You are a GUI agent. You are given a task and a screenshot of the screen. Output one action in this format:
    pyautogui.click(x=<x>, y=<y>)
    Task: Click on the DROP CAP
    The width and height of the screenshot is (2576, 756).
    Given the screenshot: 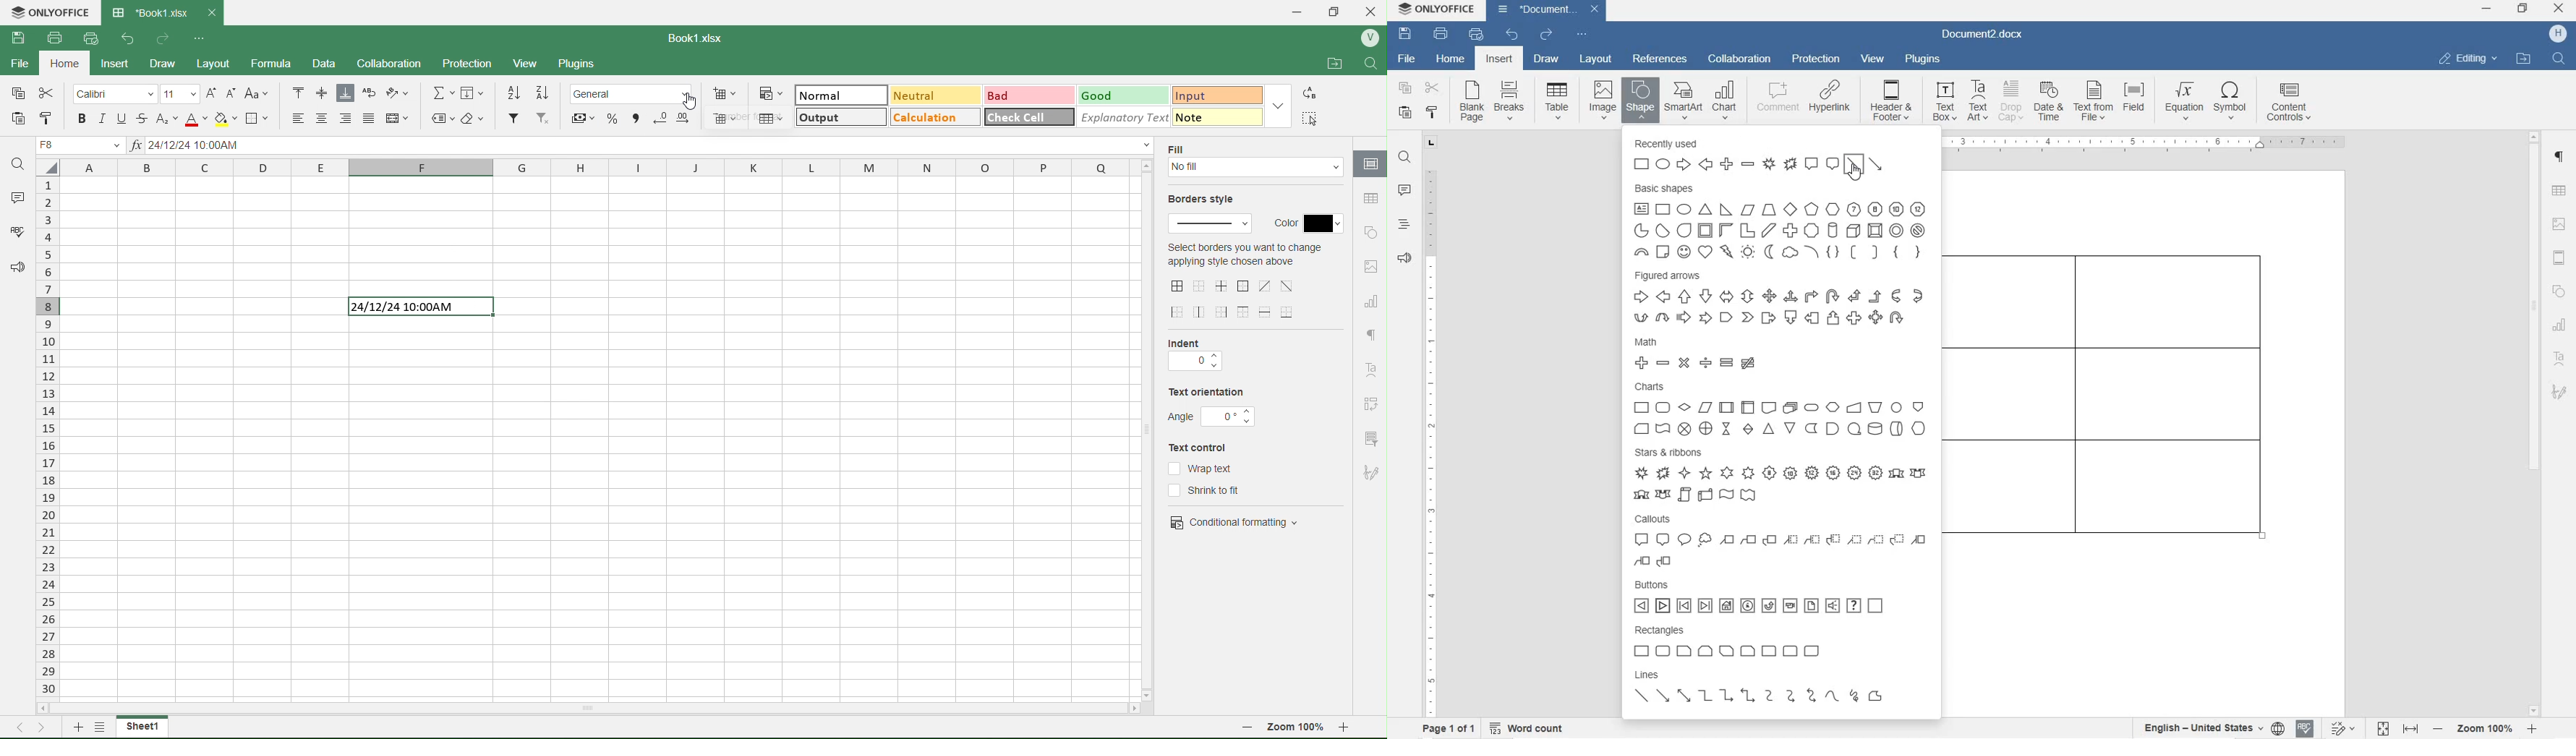 What is the action you would take?
    pyautogui.click(x=2012, y=103)
    